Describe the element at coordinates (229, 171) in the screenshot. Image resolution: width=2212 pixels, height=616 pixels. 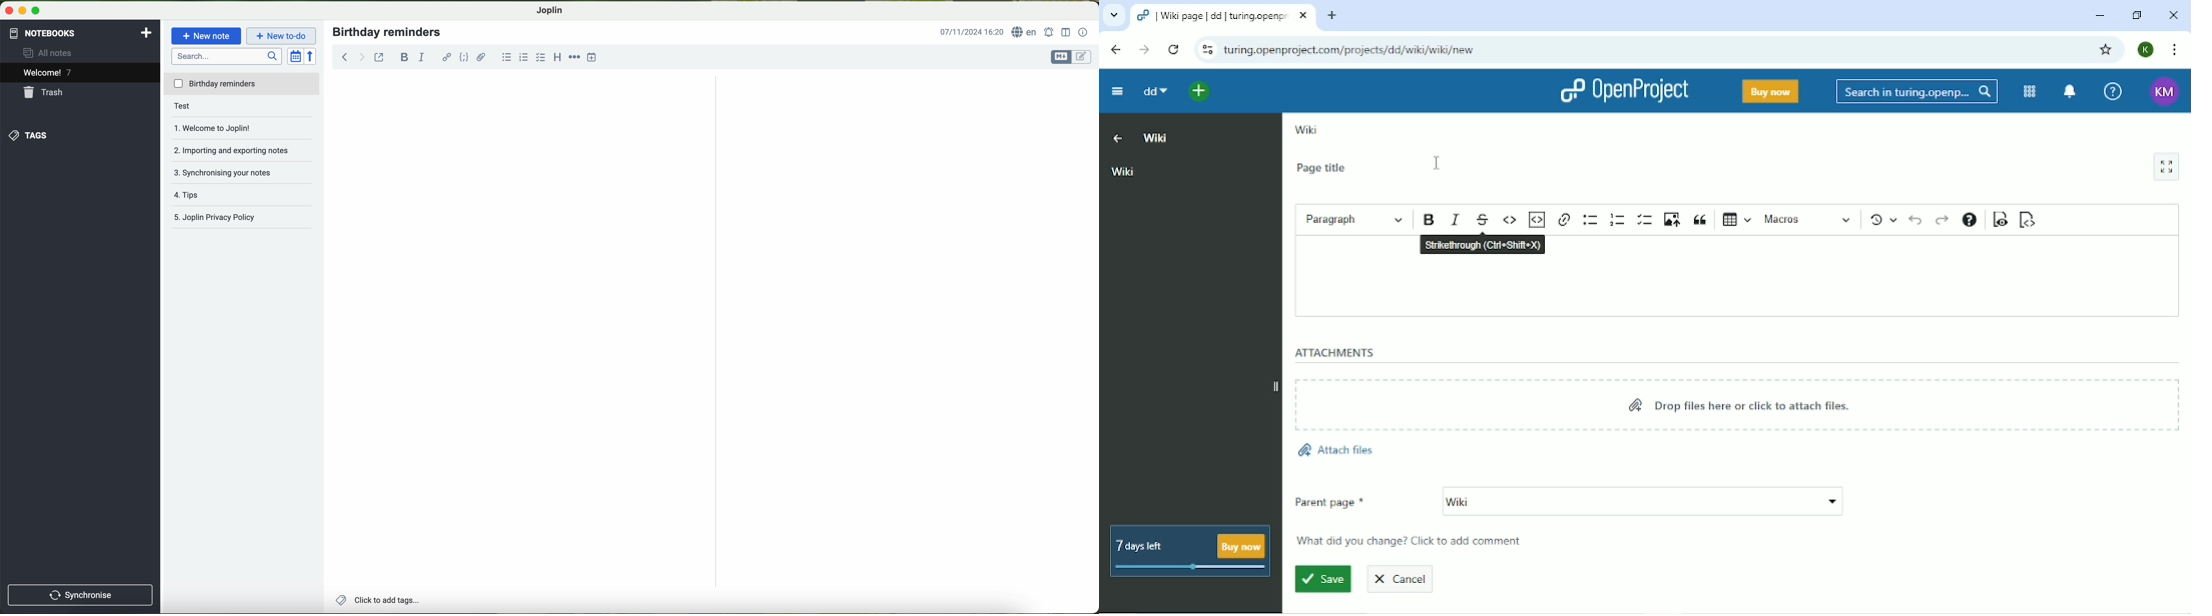
I see `synchronising your notes` at that location.